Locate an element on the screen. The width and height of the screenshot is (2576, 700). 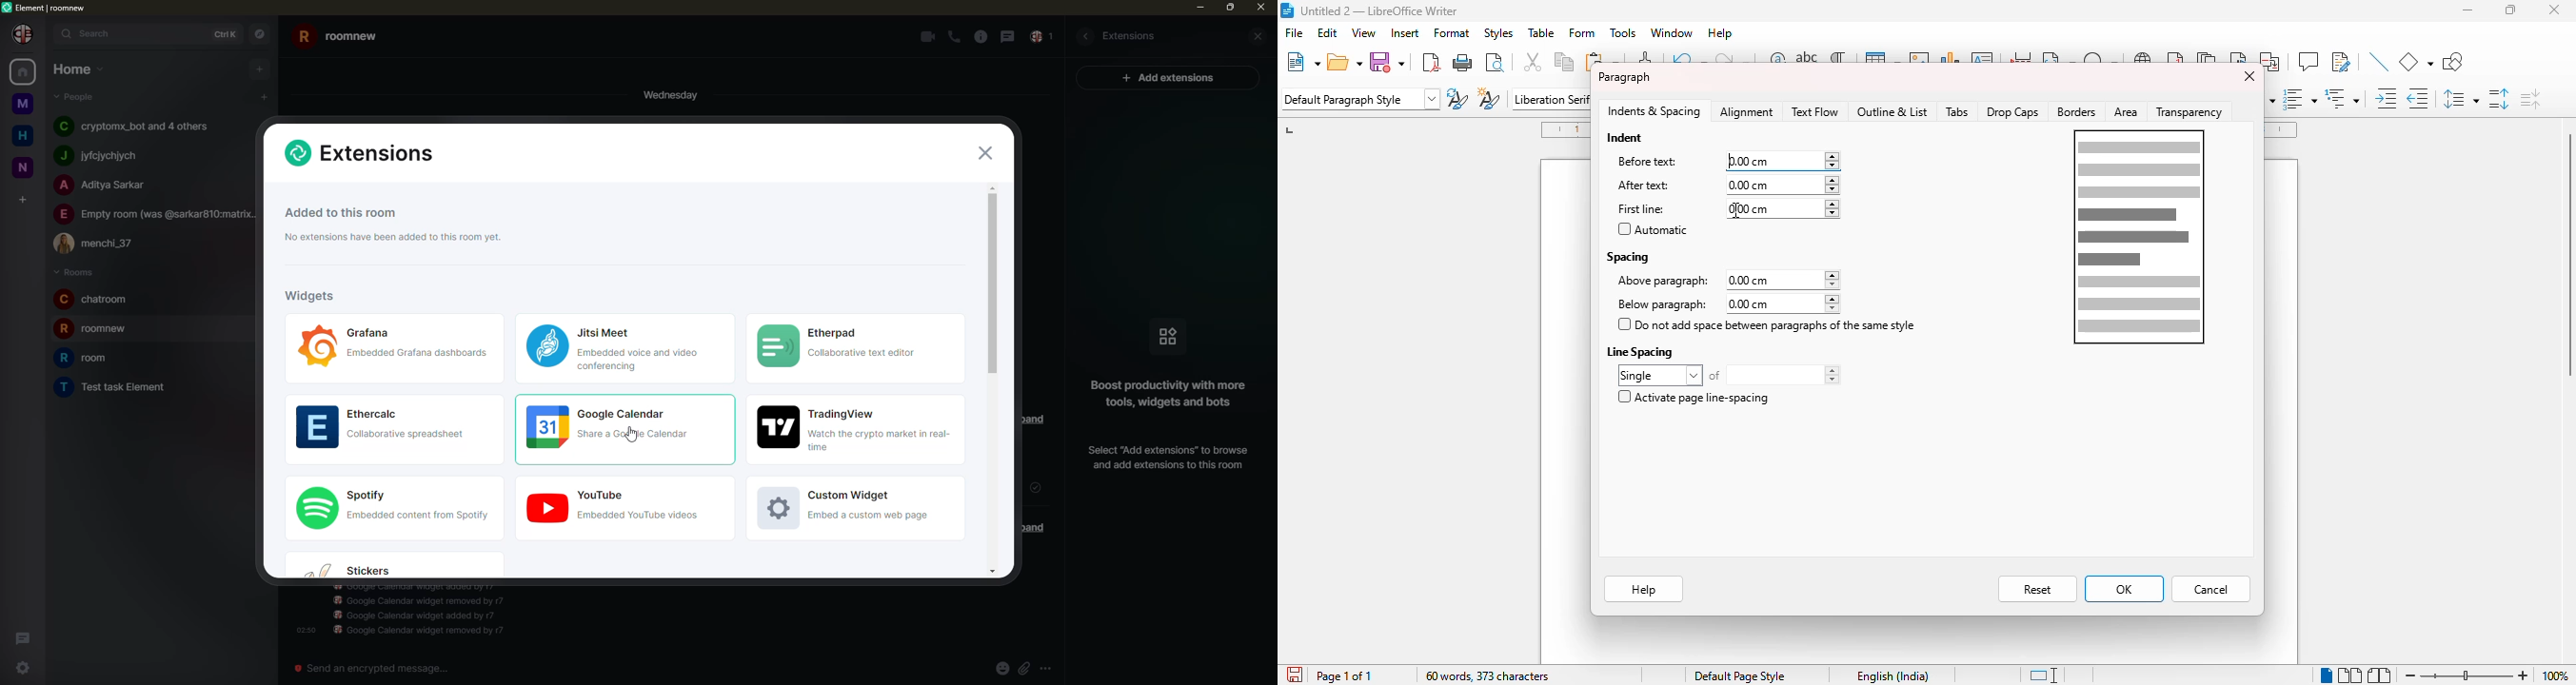
extensions is located at coordinates (360, 150).